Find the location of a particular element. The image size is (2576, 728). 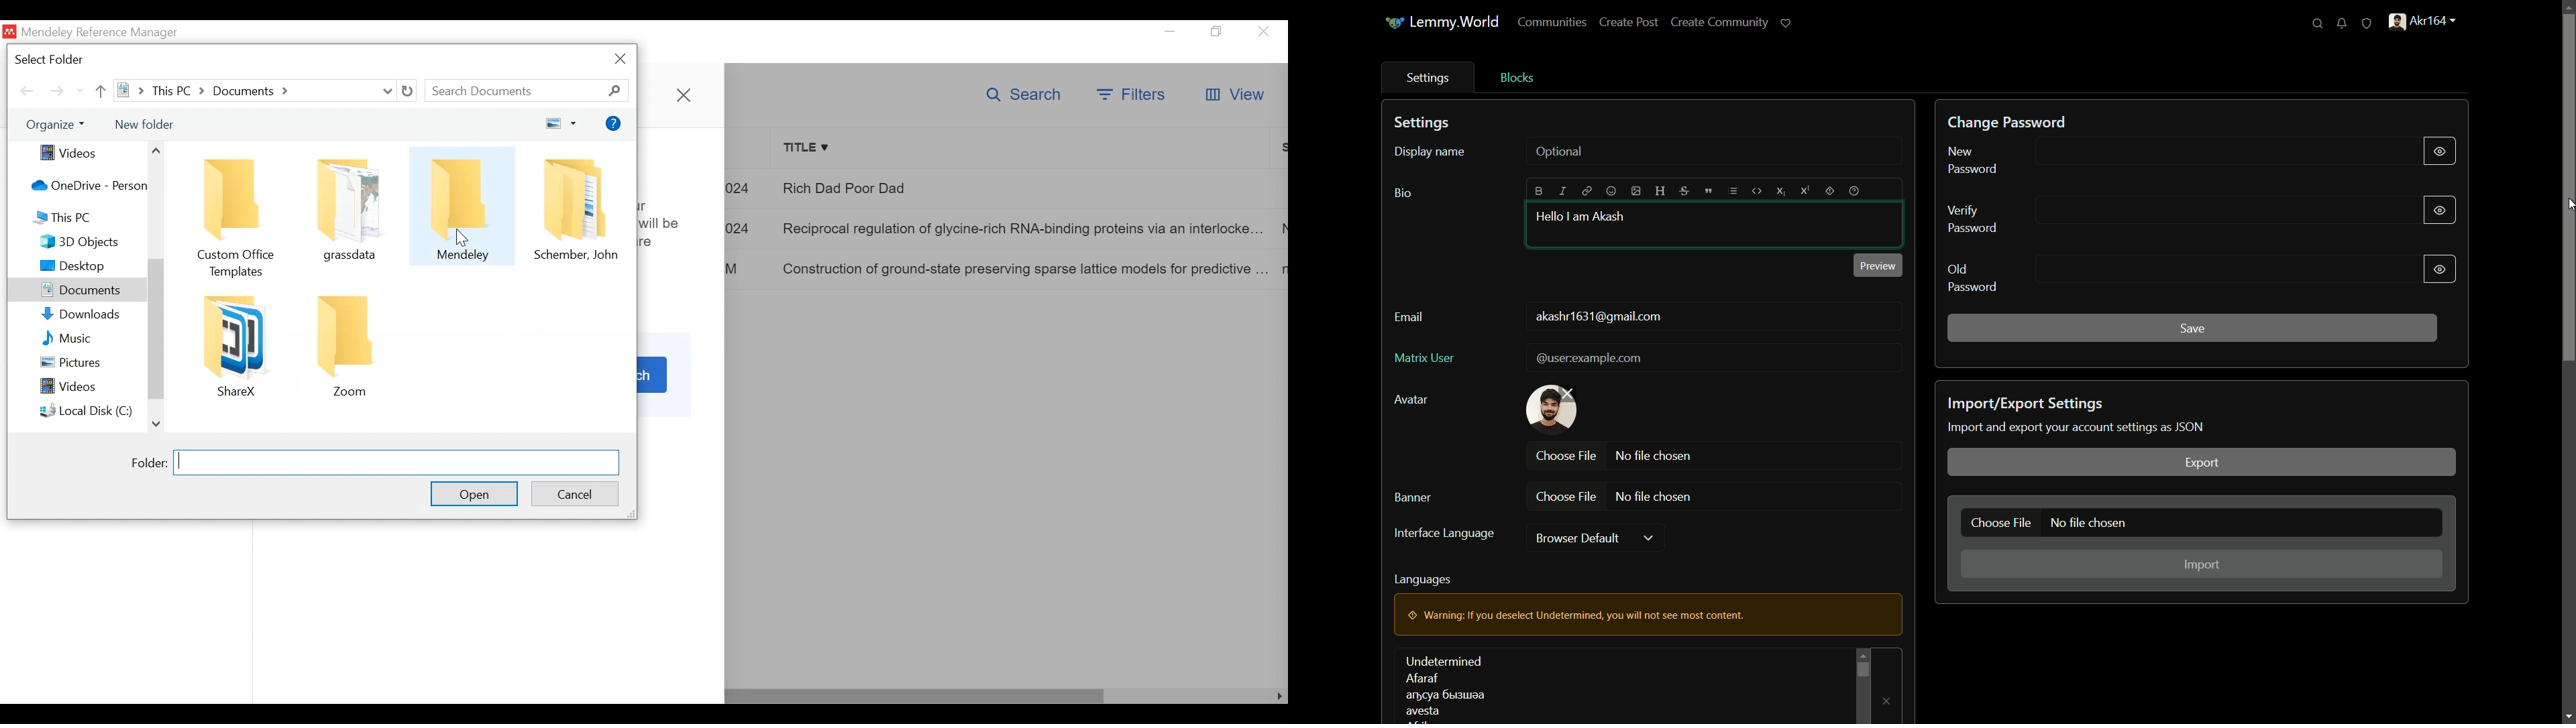

Folder is located at coordinates (461, 206).